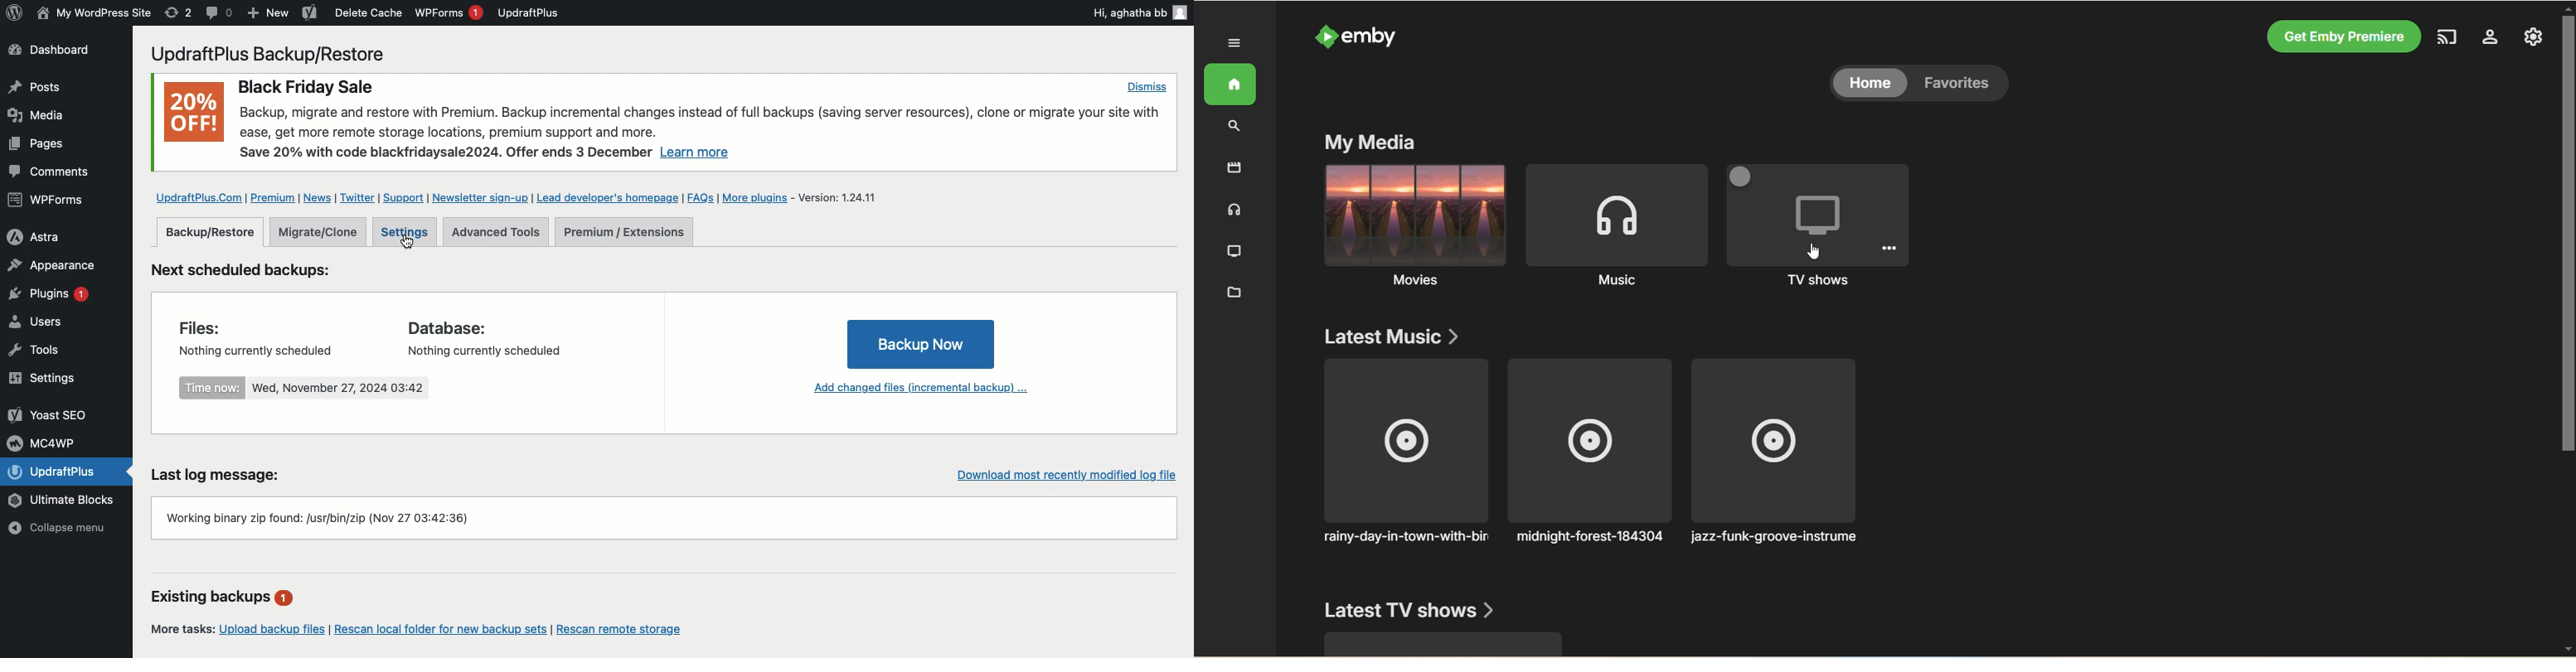 This screenshot has height=672, width=2576. I want to click on Twitter, so click(357, 198).